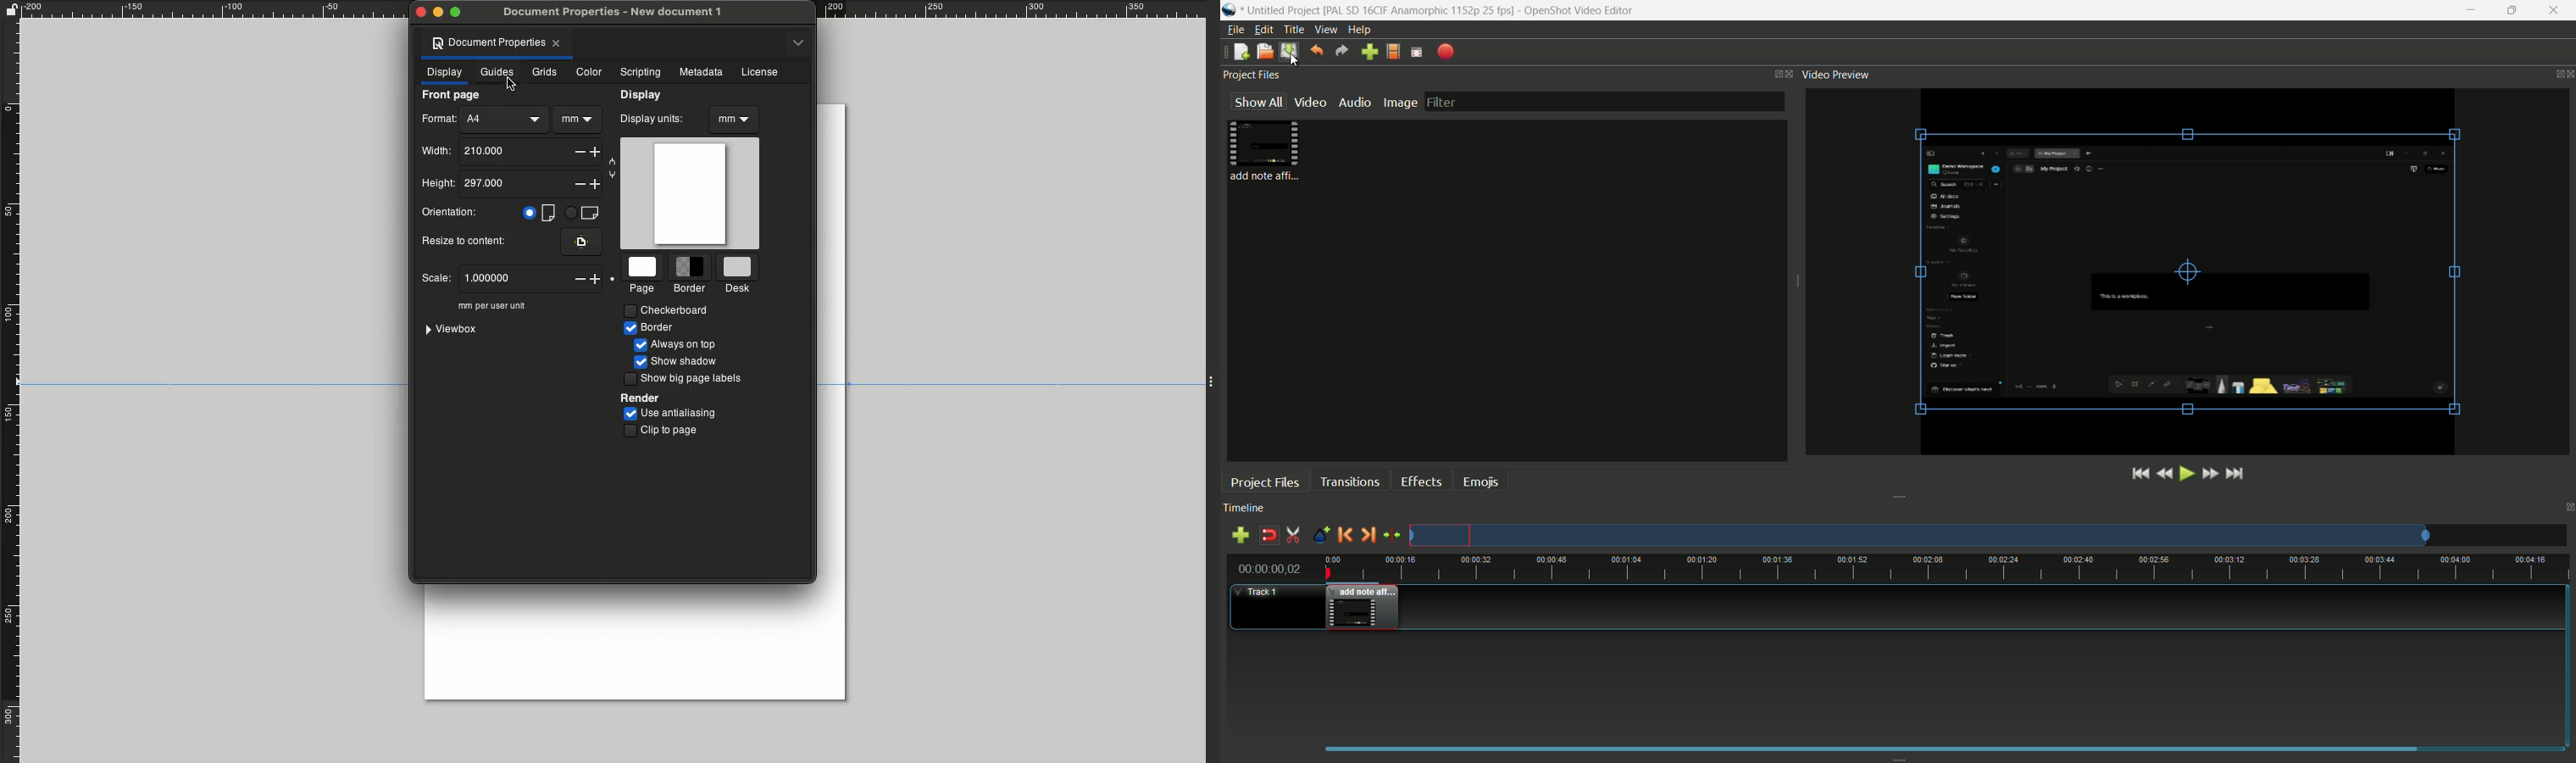 The image size is (2576, 784). What do you see at coordinates (449, 212) in the screenshot?
I see `Orientation` at bounding box center [449, 212].